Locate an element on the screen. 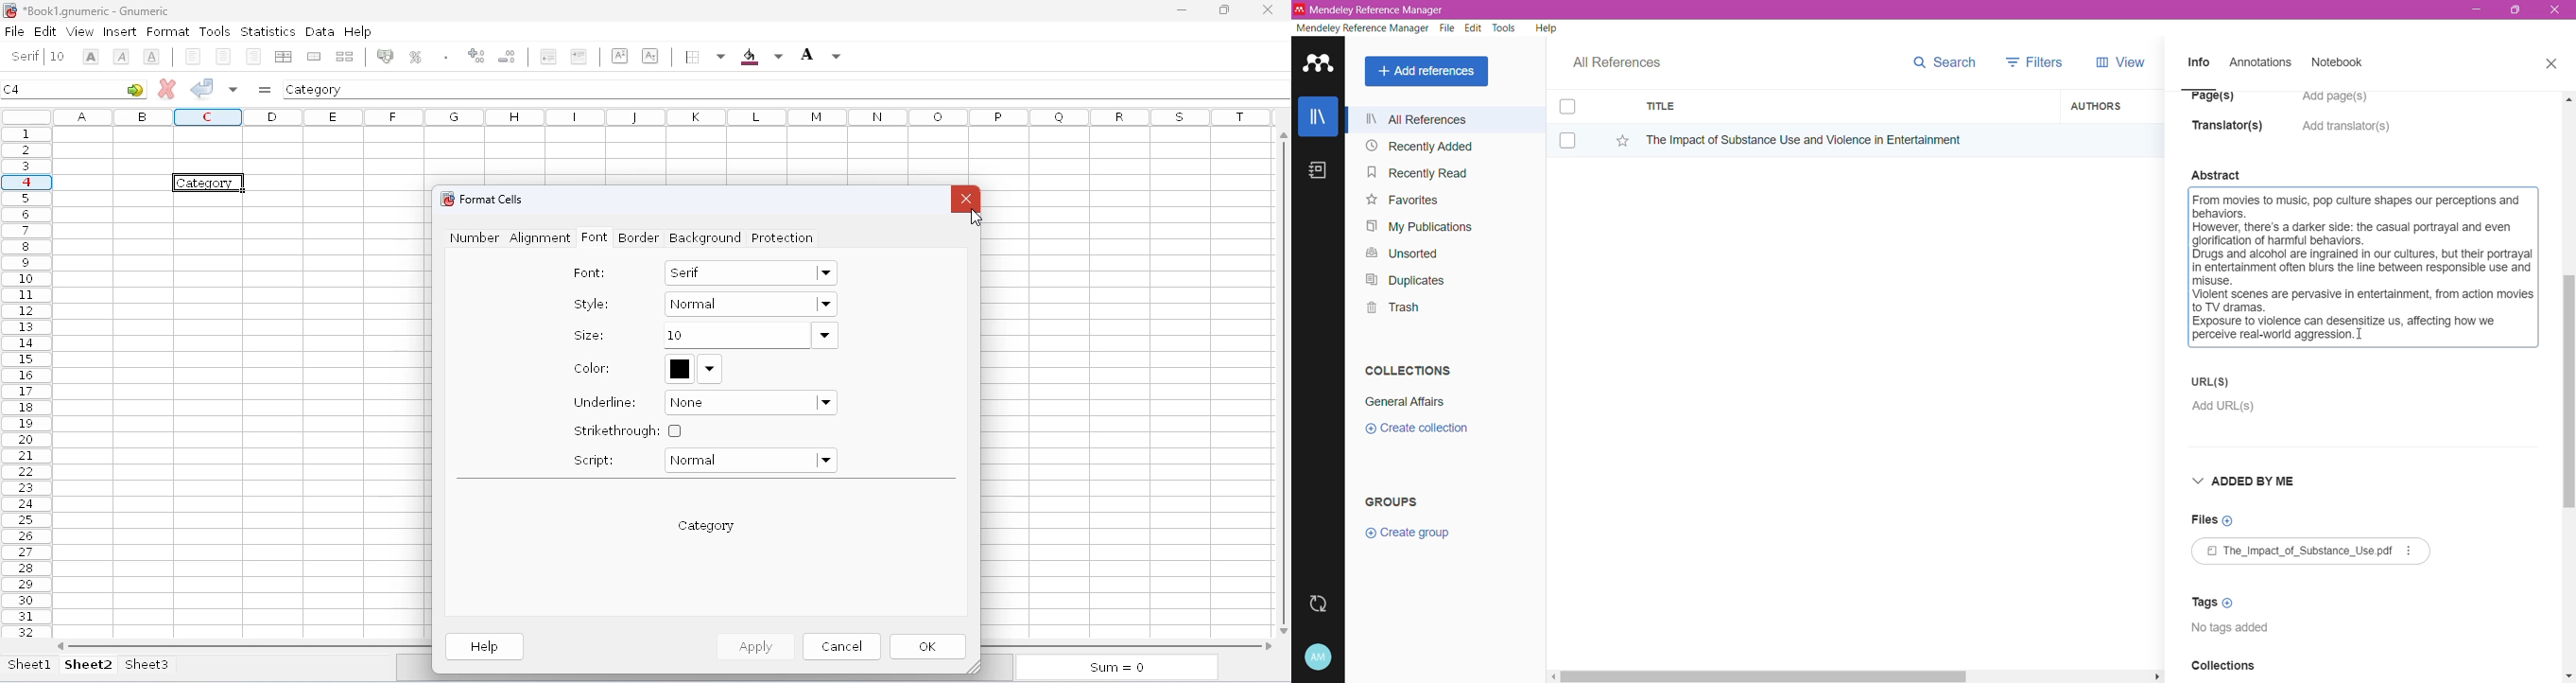  Cursor is located at coordinates (2361, 333).